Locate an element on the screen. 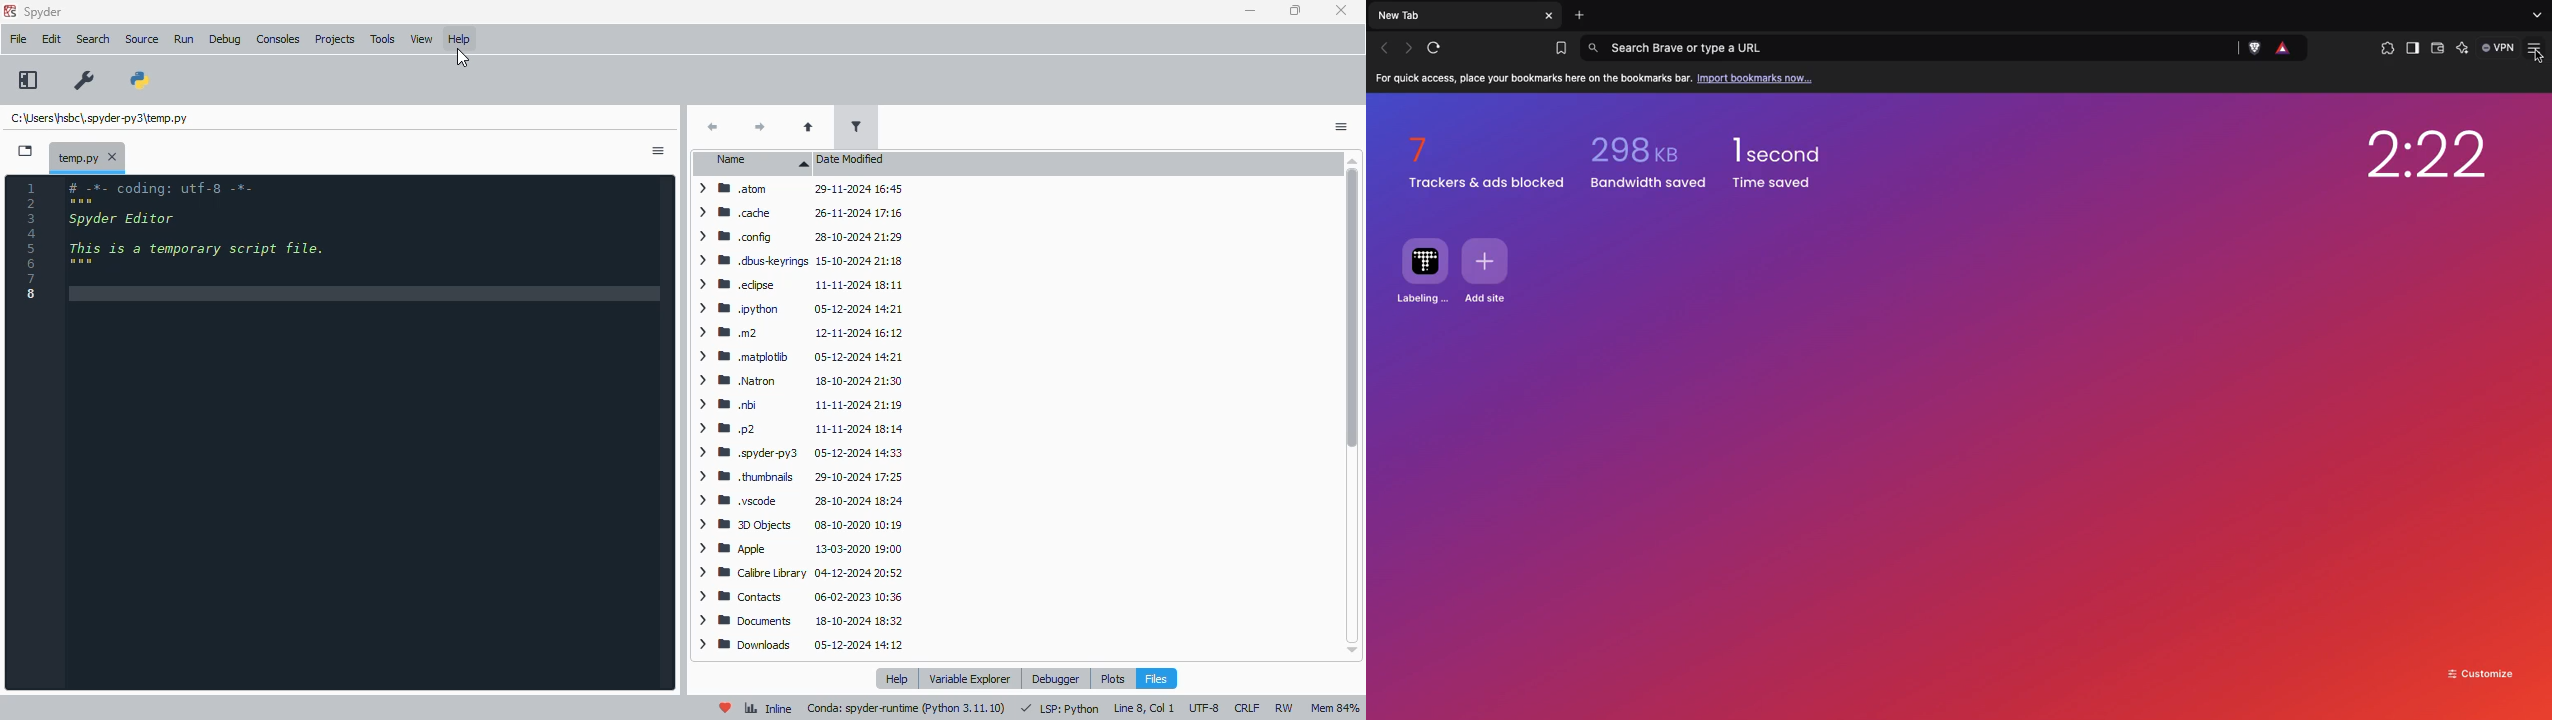 The height and width of the screenshot is (728, 2576). > ® Natron 18-10-2024 21:30 is located at coordinates (796, 379).